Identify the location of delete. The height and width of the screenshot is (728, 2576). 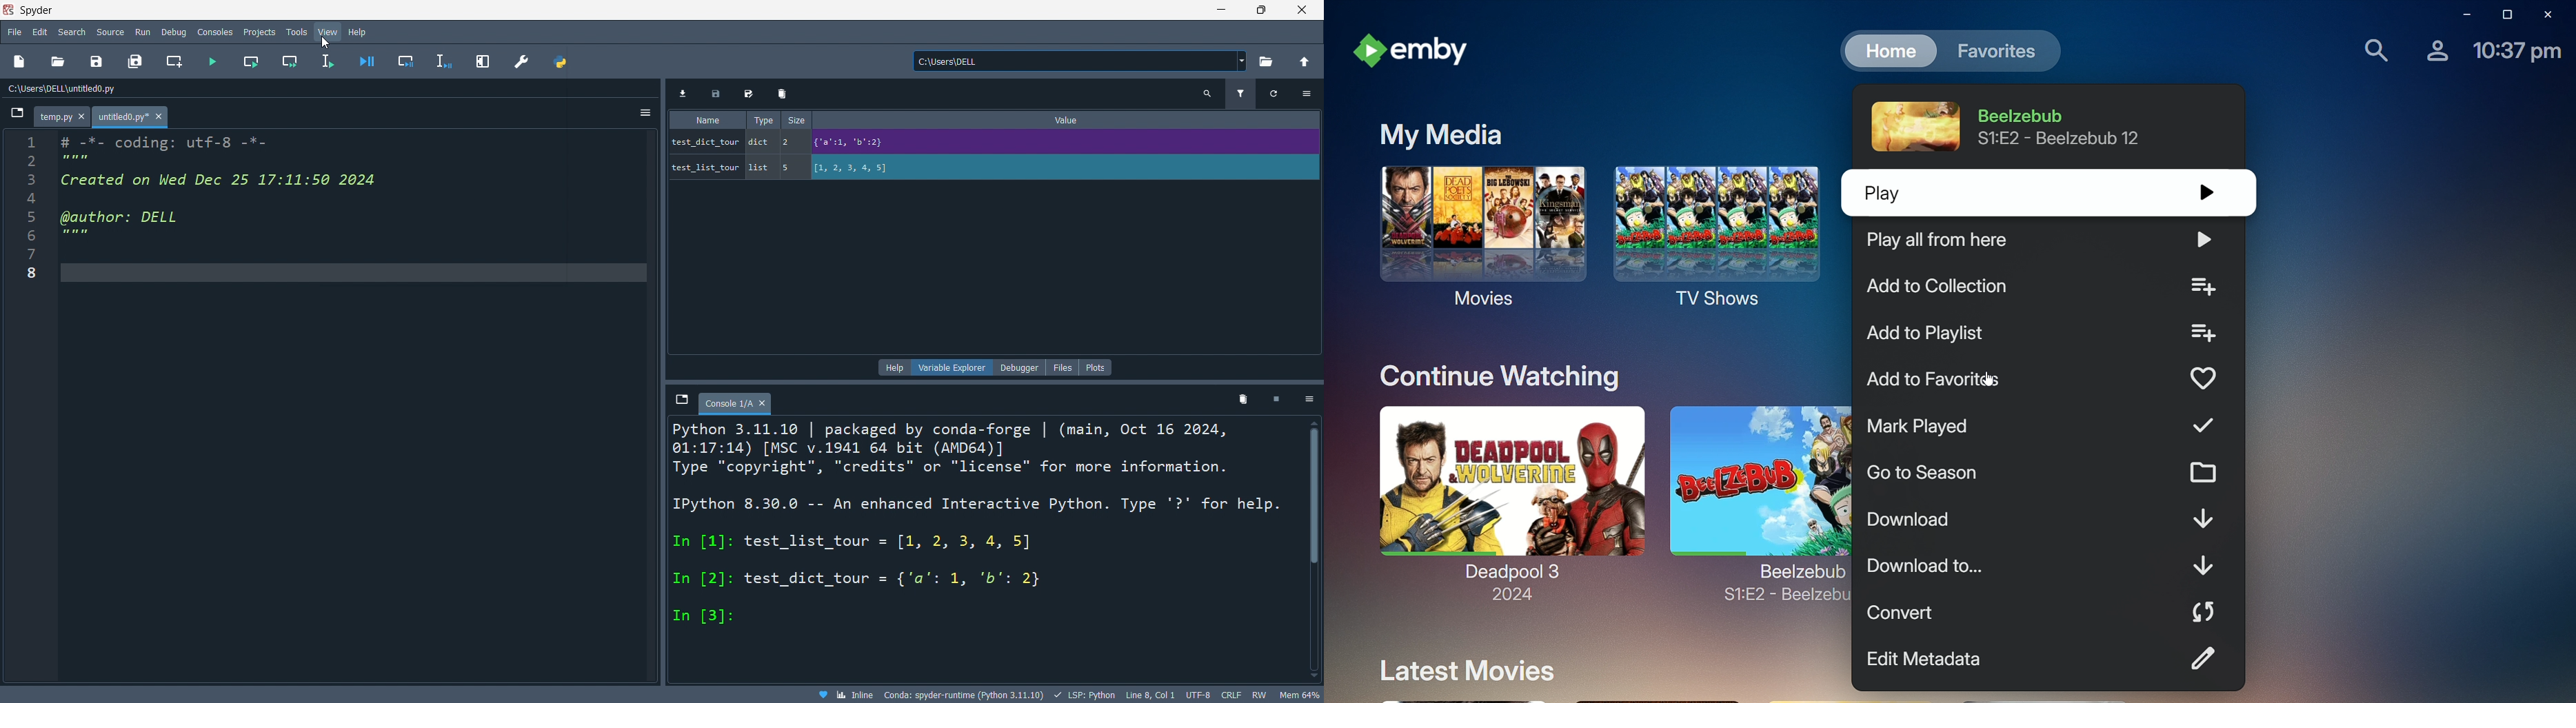
(783, 94).